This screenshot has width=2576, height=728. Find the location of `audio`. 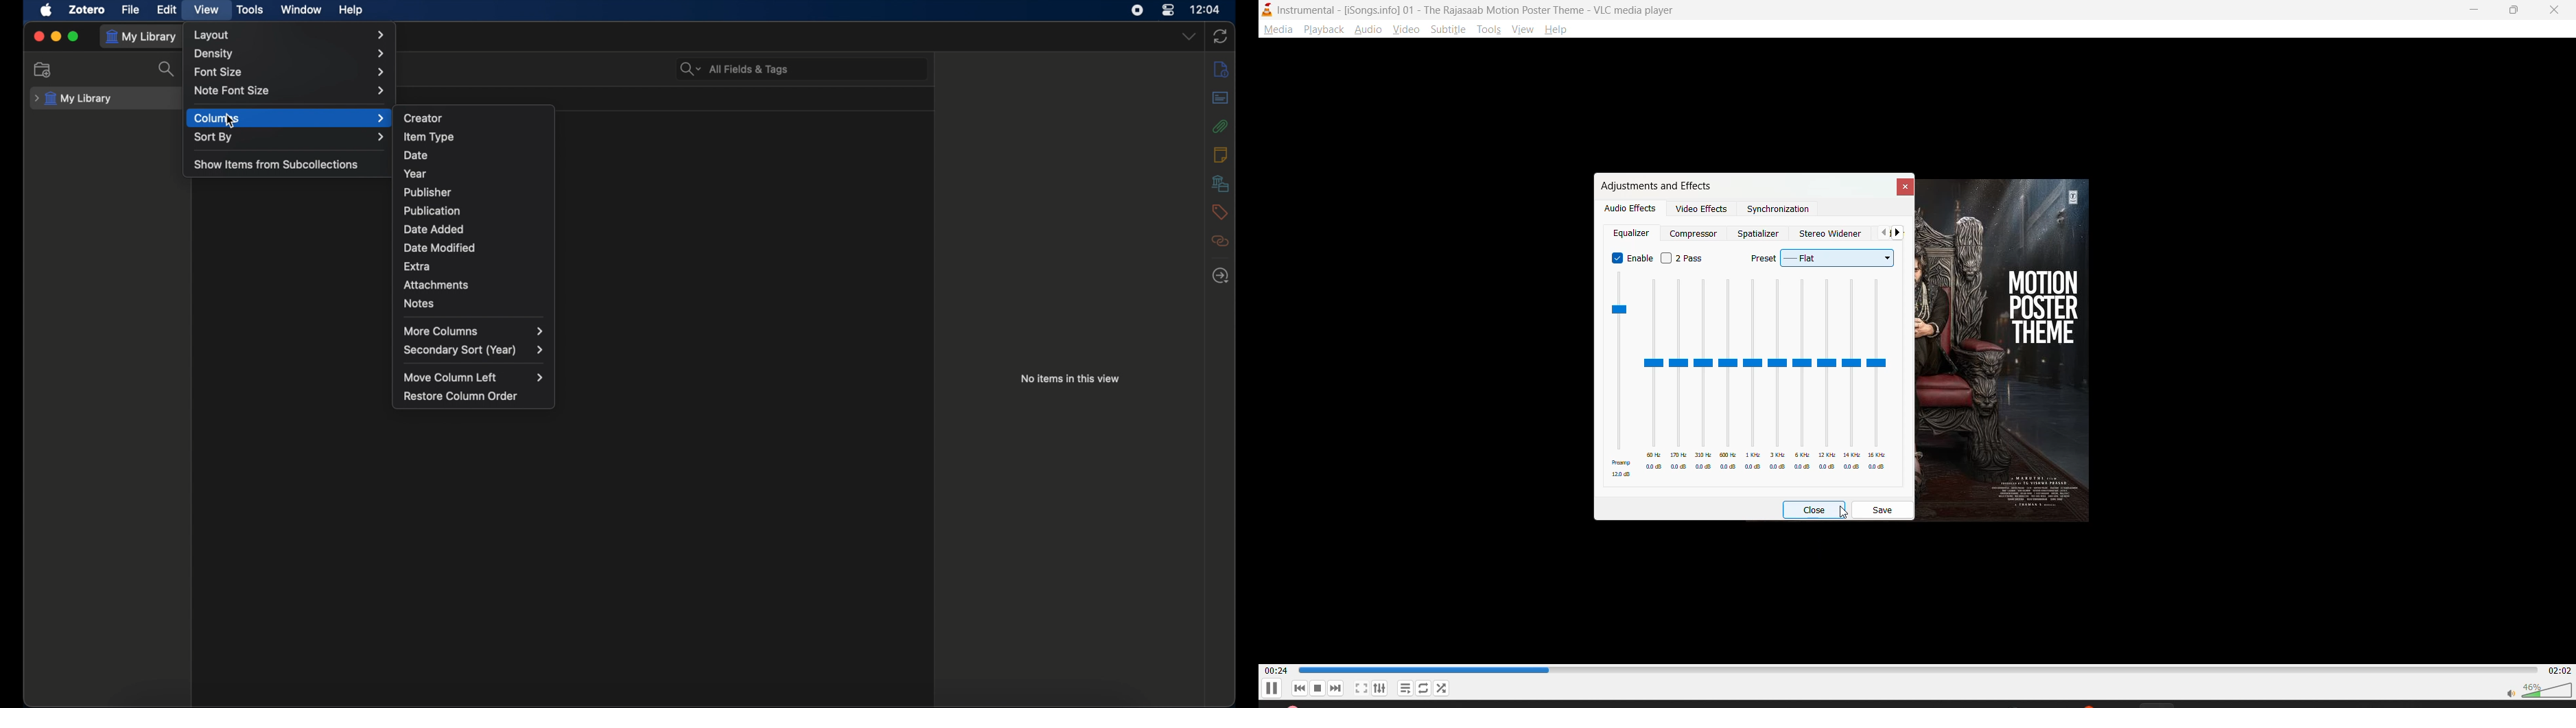

audio is located at coordinates (1370, 30).